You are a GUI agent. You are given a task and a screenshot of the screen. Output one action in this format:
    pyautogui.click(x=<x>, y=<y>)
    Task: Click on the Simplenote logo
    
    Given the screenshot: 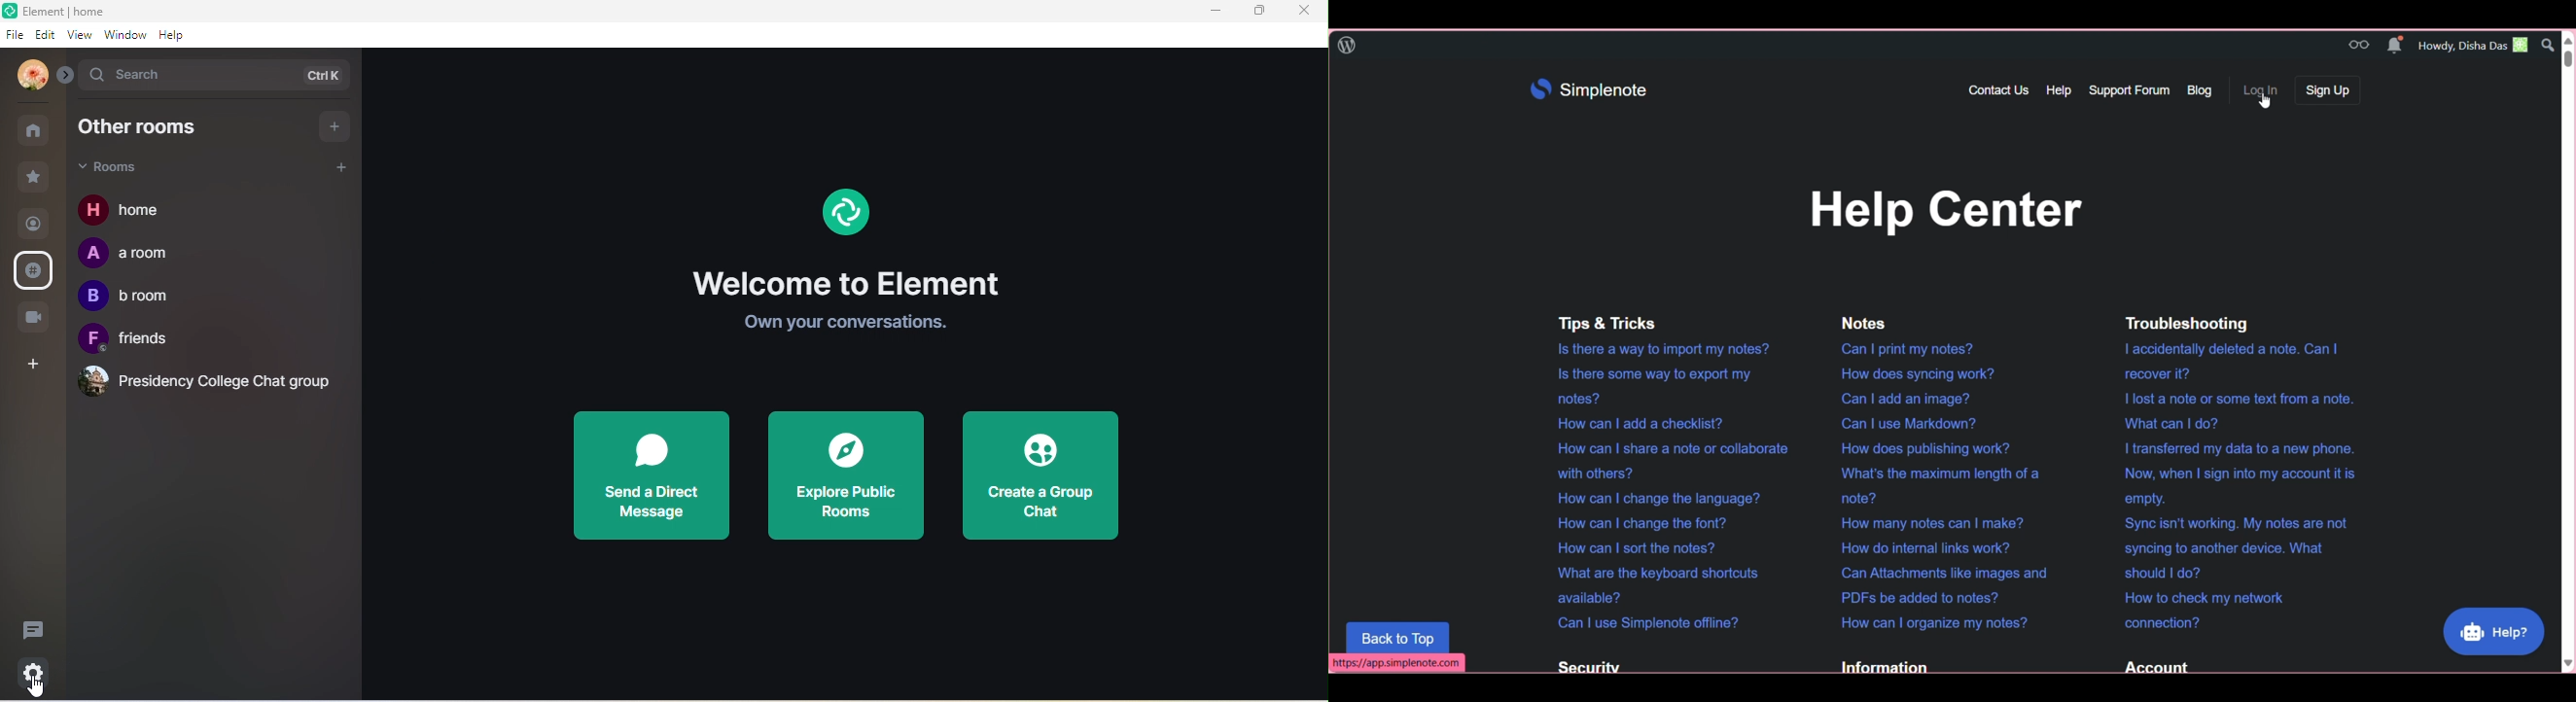 What is the action you would take?
    pyautogui.click(x=1588, y=90)
    